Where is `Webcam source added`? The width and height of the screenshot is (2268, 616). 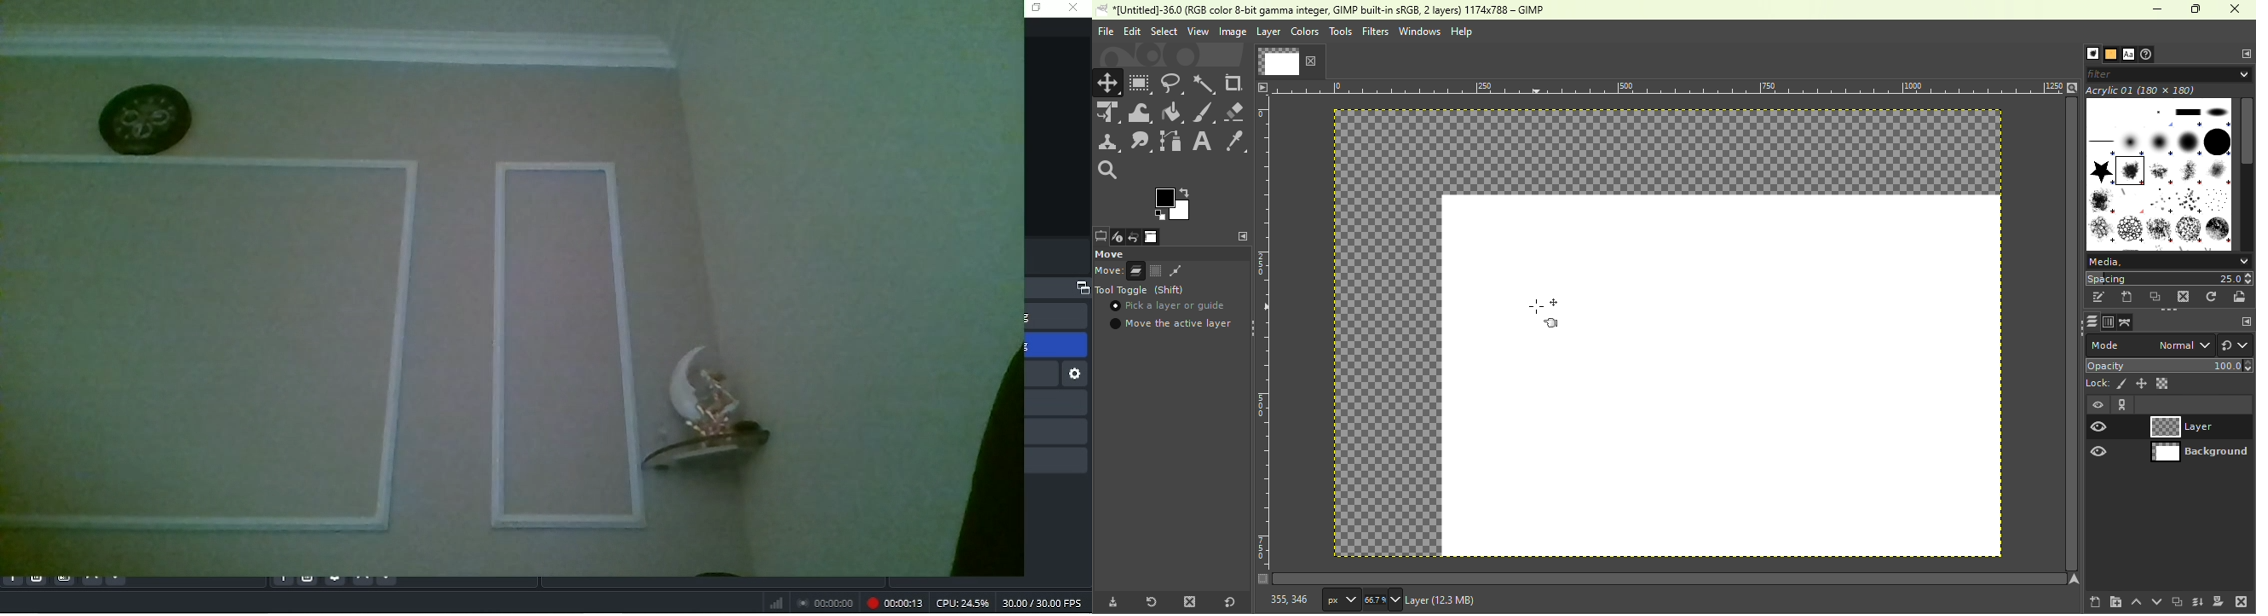
Webcam source added is located at coordinates (509, 289).